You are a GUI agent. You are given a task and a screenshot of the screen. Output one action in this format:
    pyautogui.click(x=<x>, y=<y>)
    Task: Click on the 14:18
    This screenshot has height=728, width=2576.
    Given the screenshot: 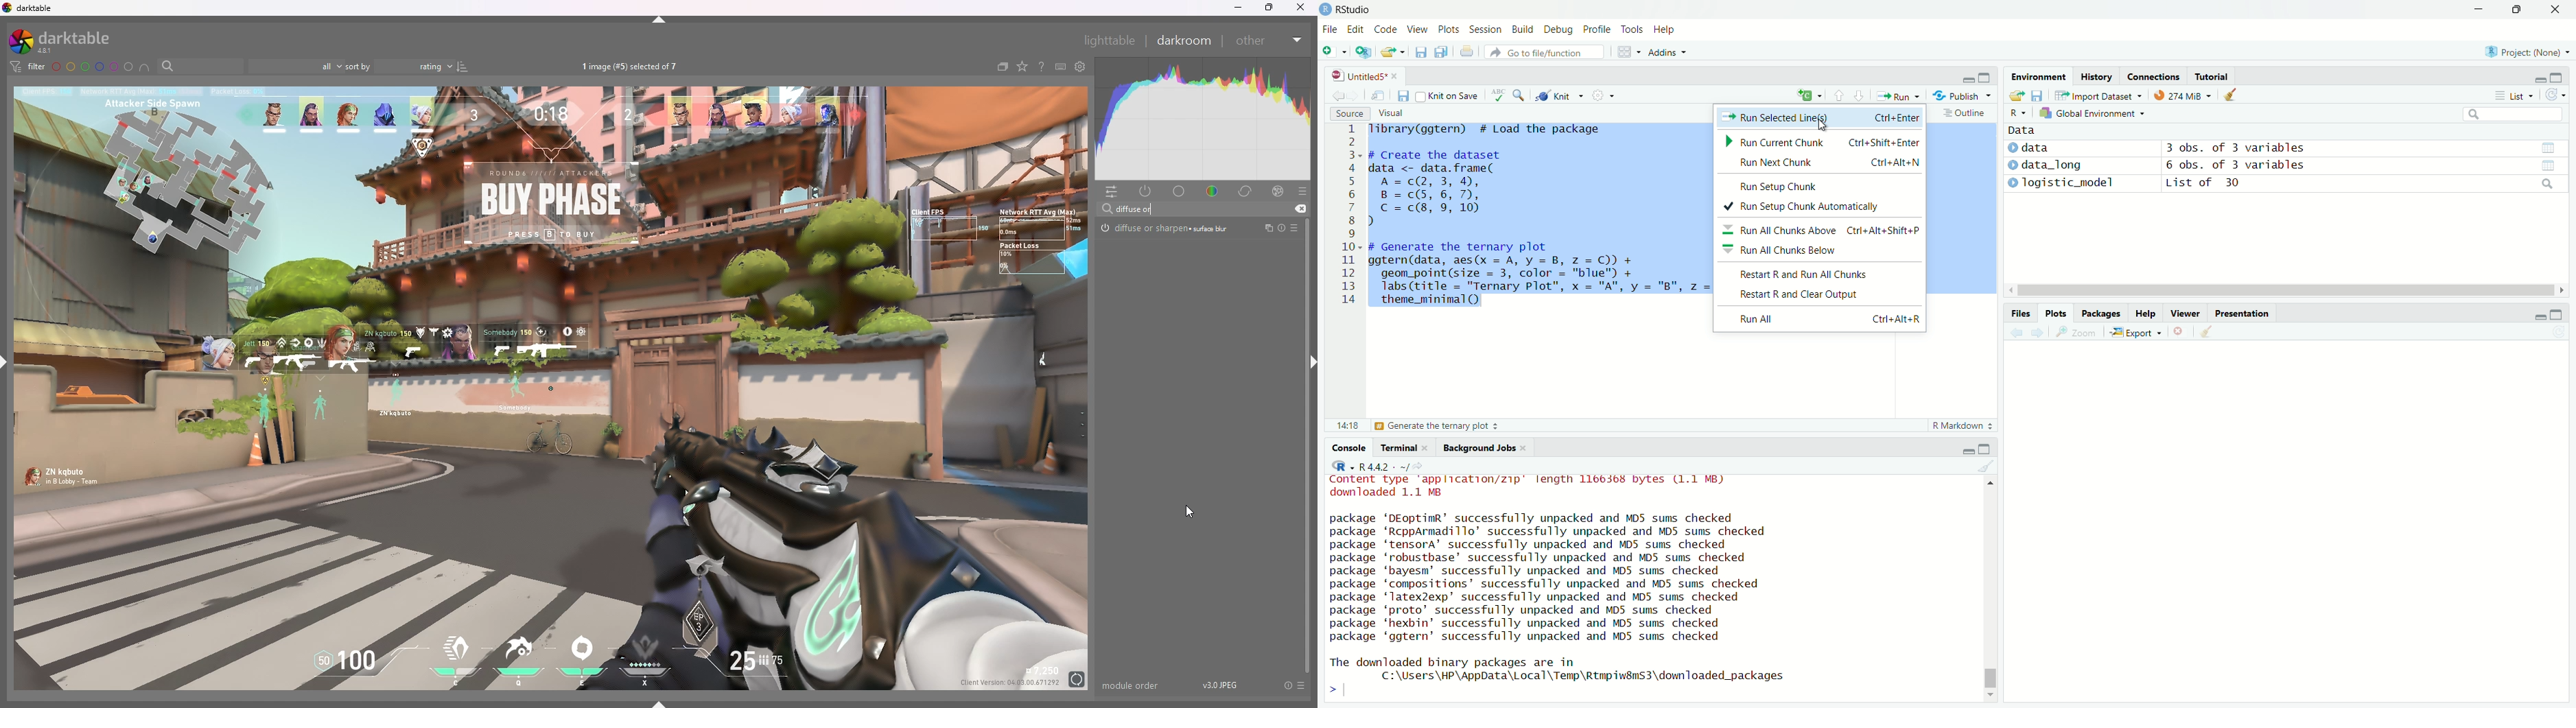 What is the action you would take?
    pyautogui.click(x=1346, y=424)
    